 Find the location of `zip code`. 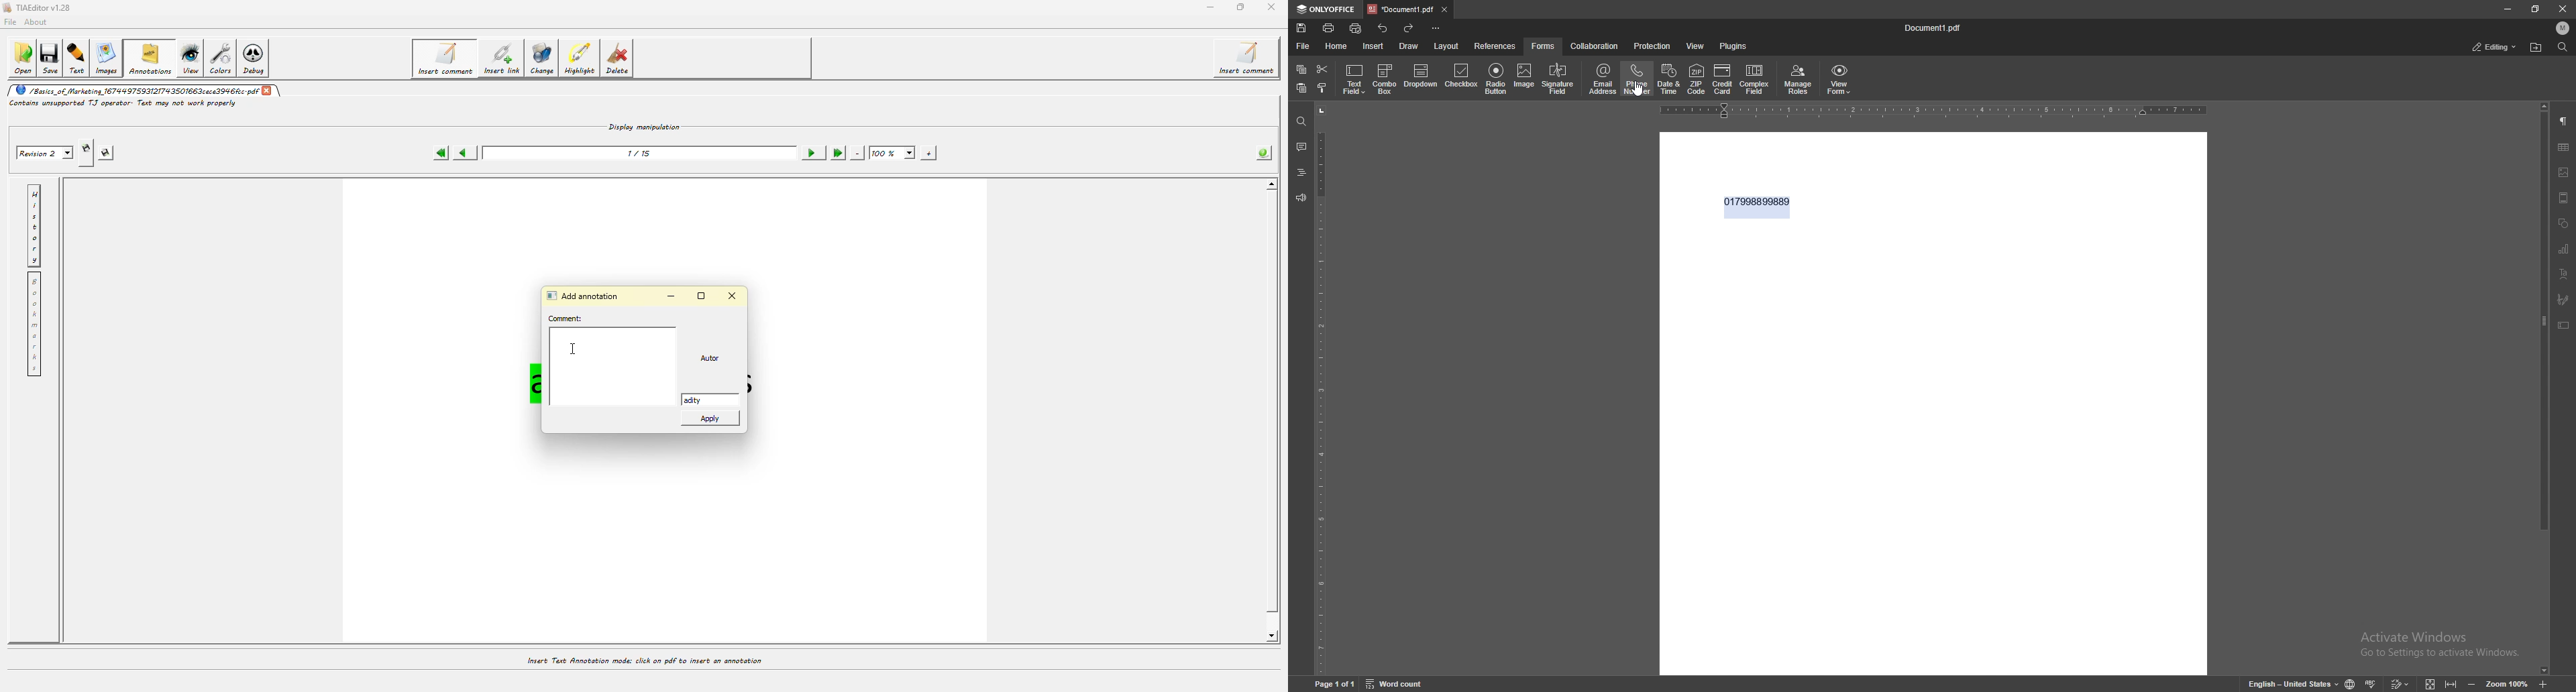

zip code is located at coordinates (1698, 79).